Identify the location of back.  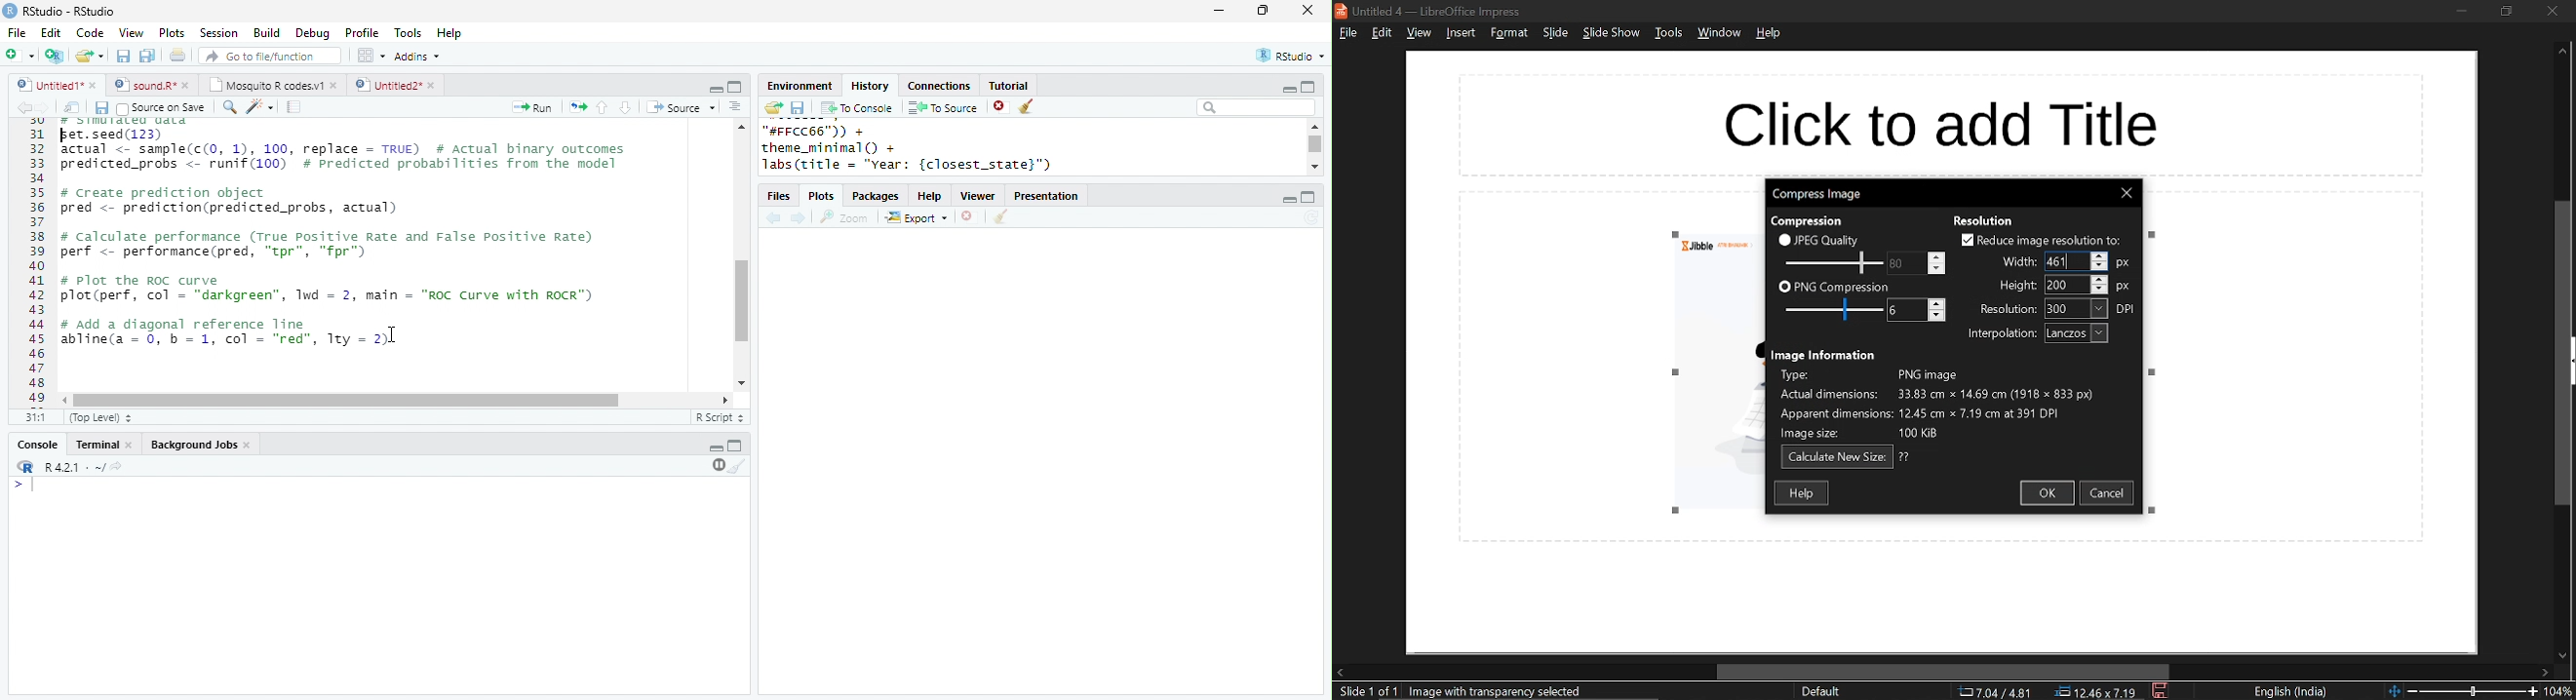
(773, 219).